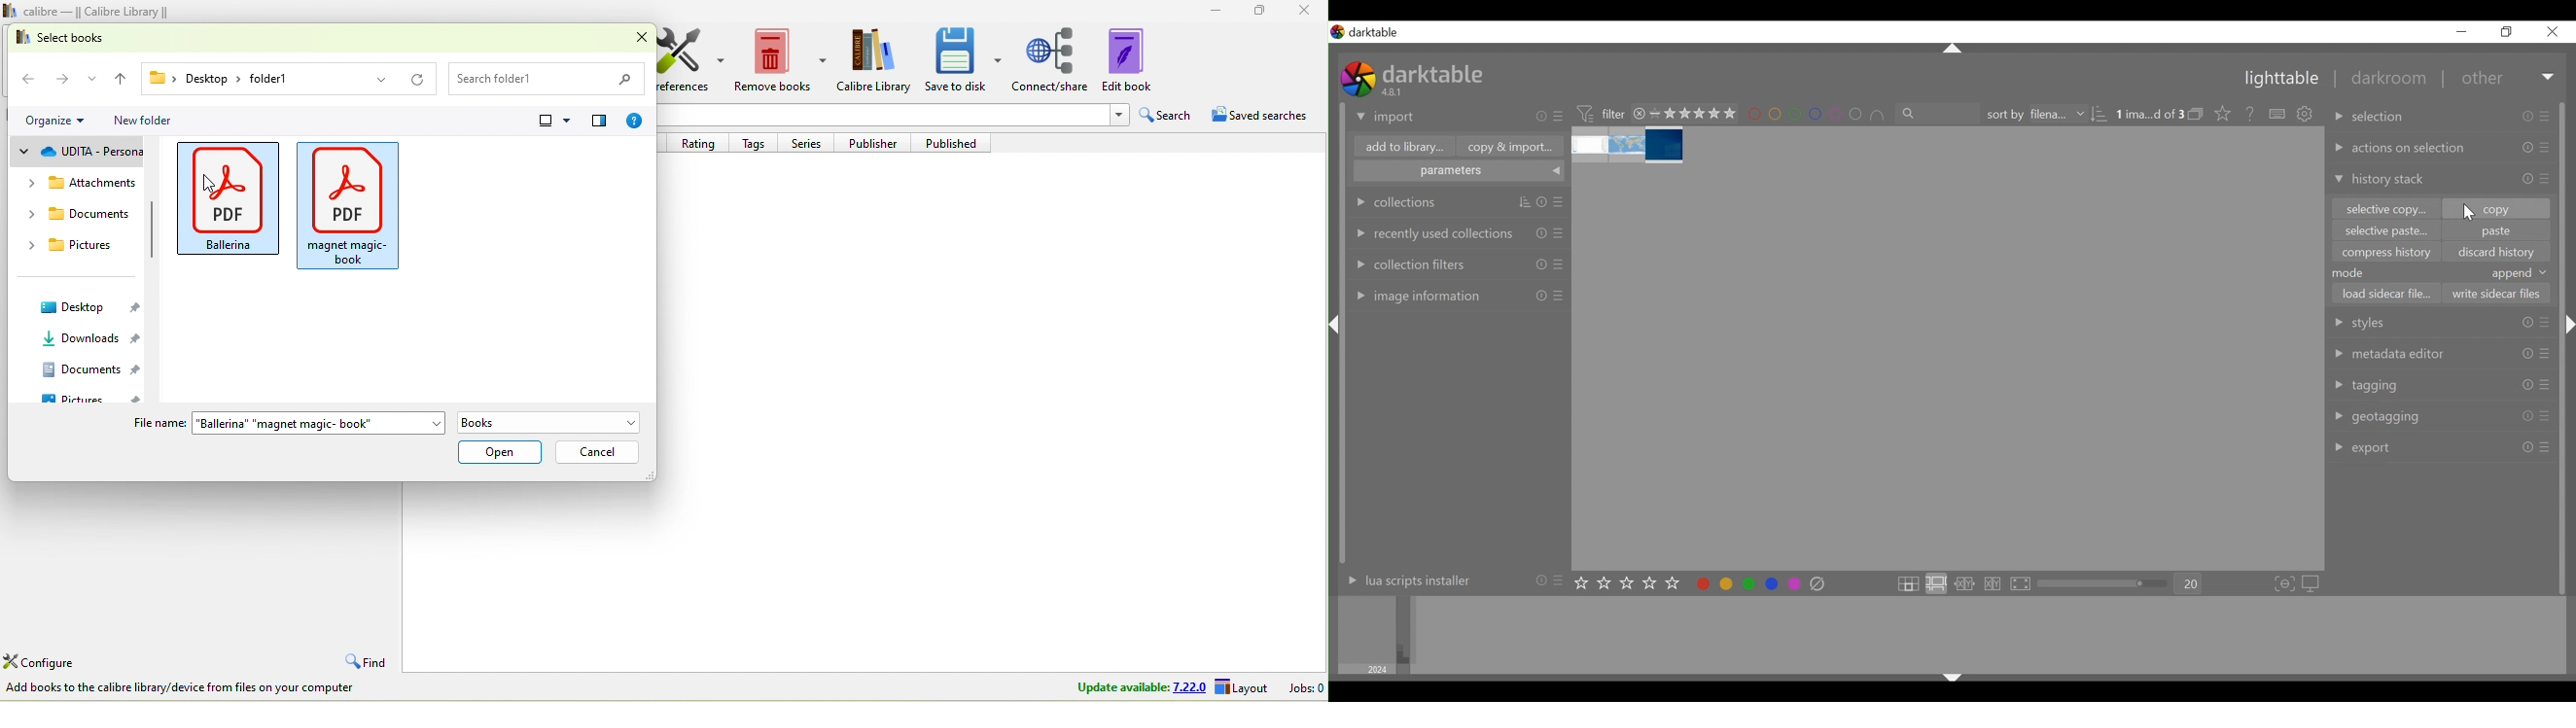 This screenshot has width=2576, height=728. What do you see at coordinates (2545, 416) in the screenshot?
I see `presets` at bounding box center [2545, 416].